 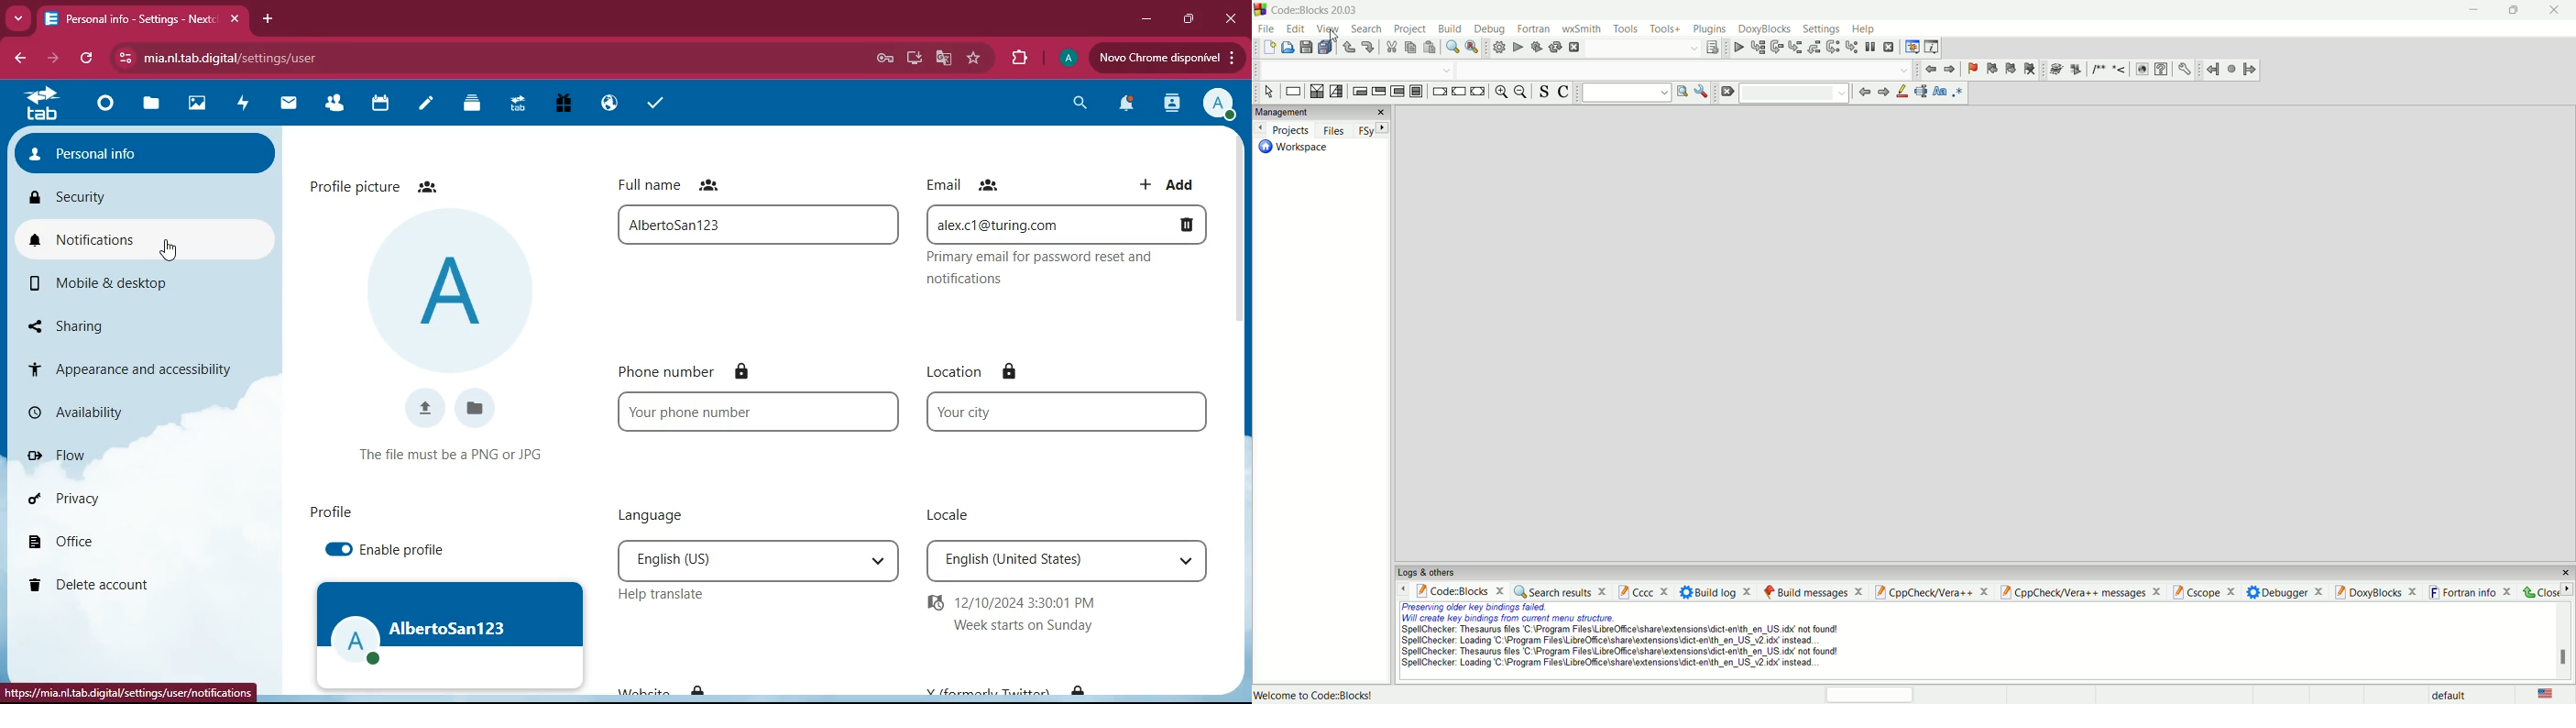 I want to click on appearance, so click(x=133, y=363).